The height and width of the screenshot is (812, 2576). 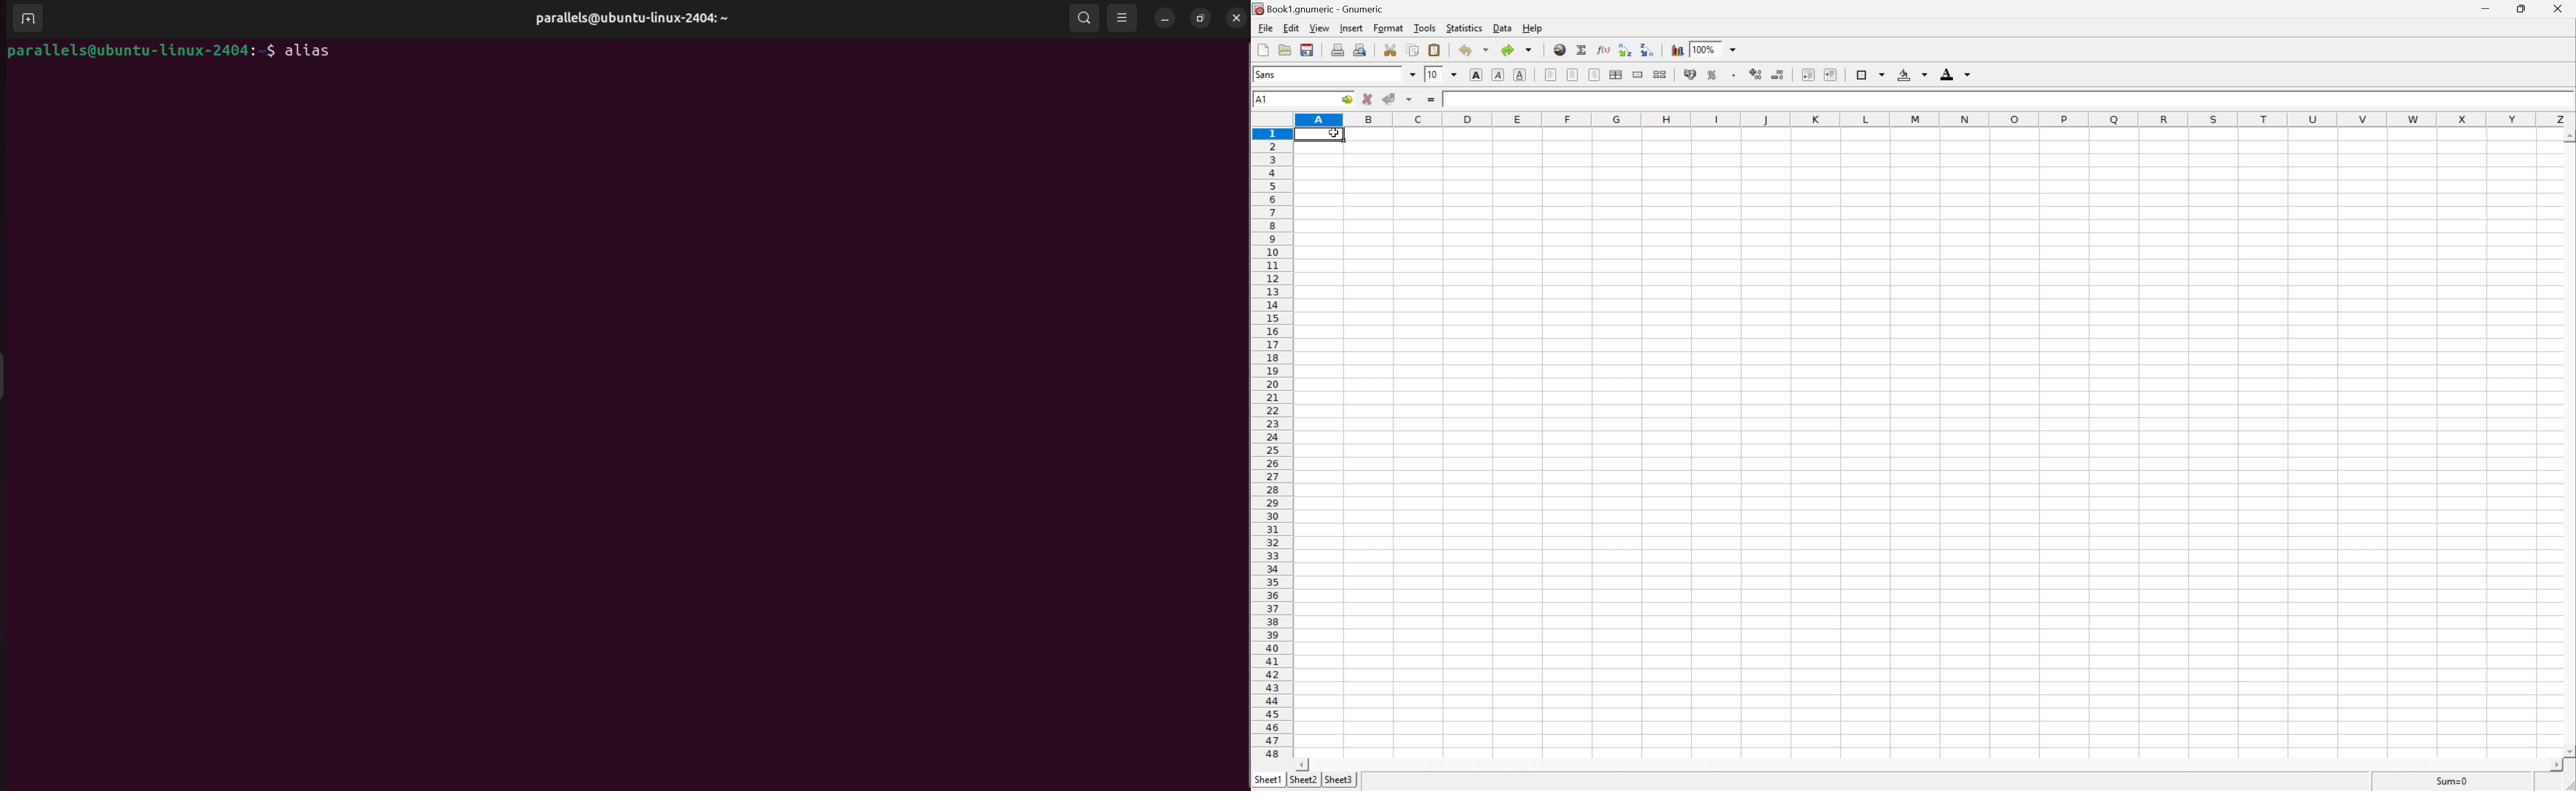 What do you see at coordinates (1648, 50) in the screenshot?
I see `Sort the selected region in descending order based on the first column selected` at bounding box center [1648, 50].